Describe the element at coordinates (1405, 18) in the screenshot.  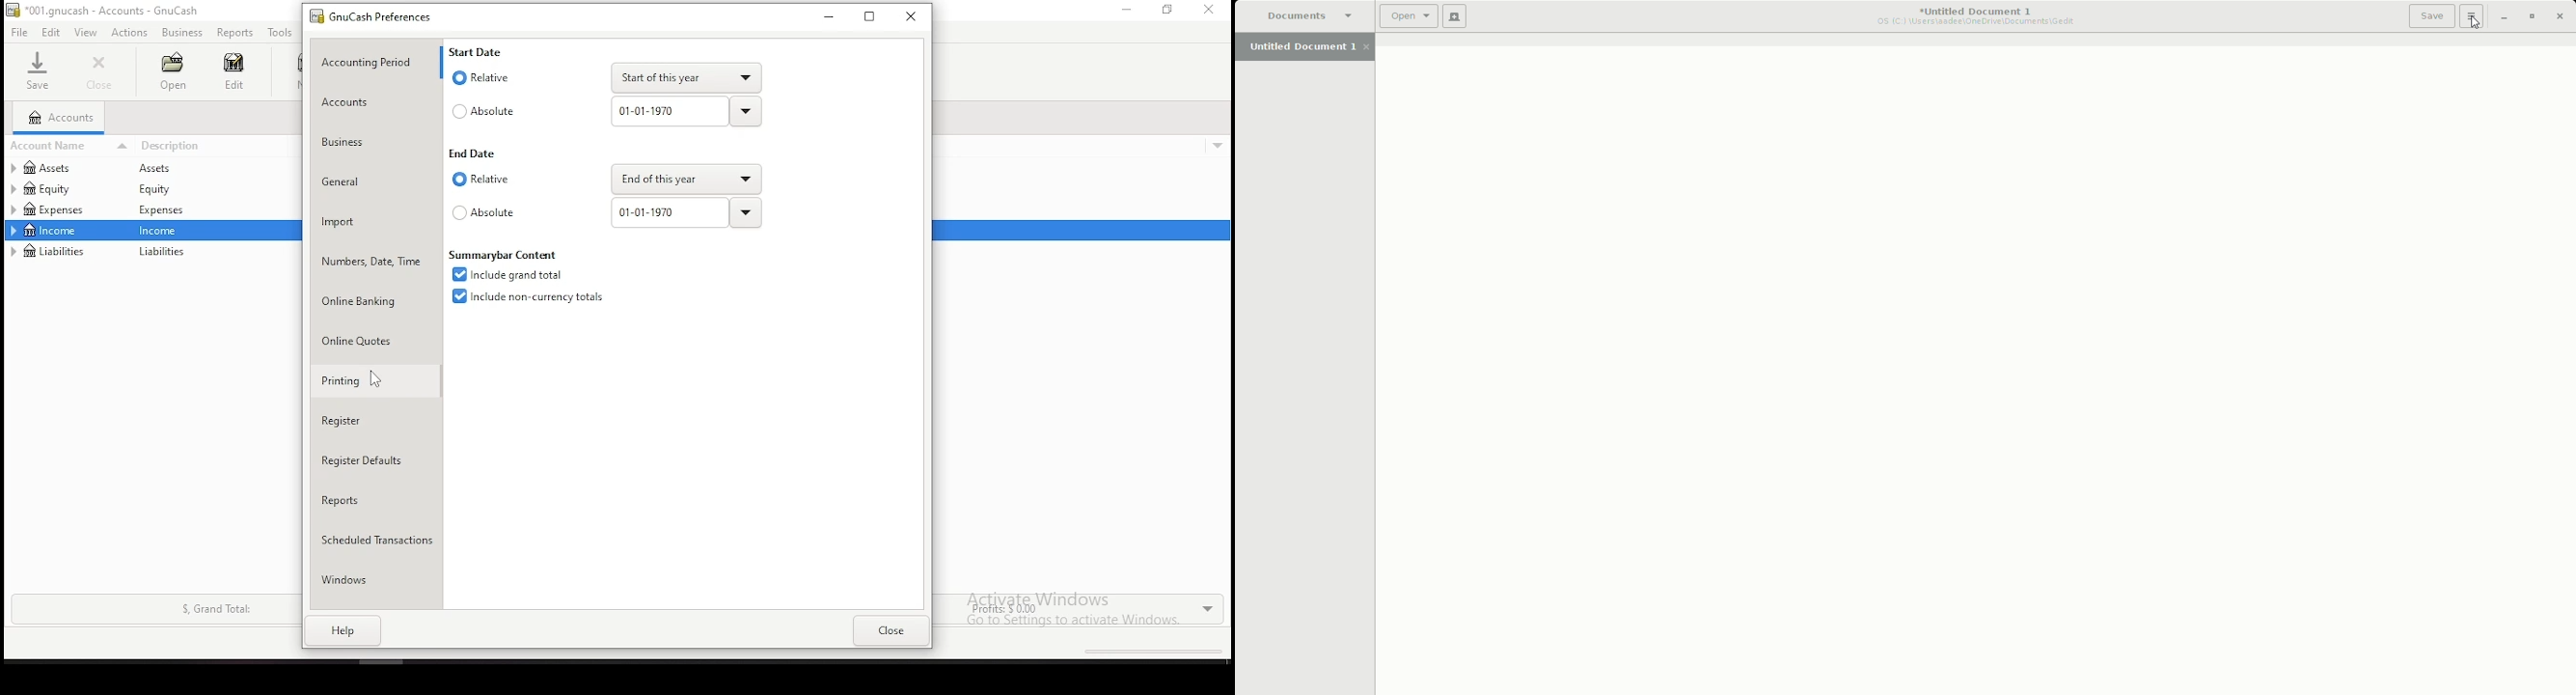
I see `Open` at that location.